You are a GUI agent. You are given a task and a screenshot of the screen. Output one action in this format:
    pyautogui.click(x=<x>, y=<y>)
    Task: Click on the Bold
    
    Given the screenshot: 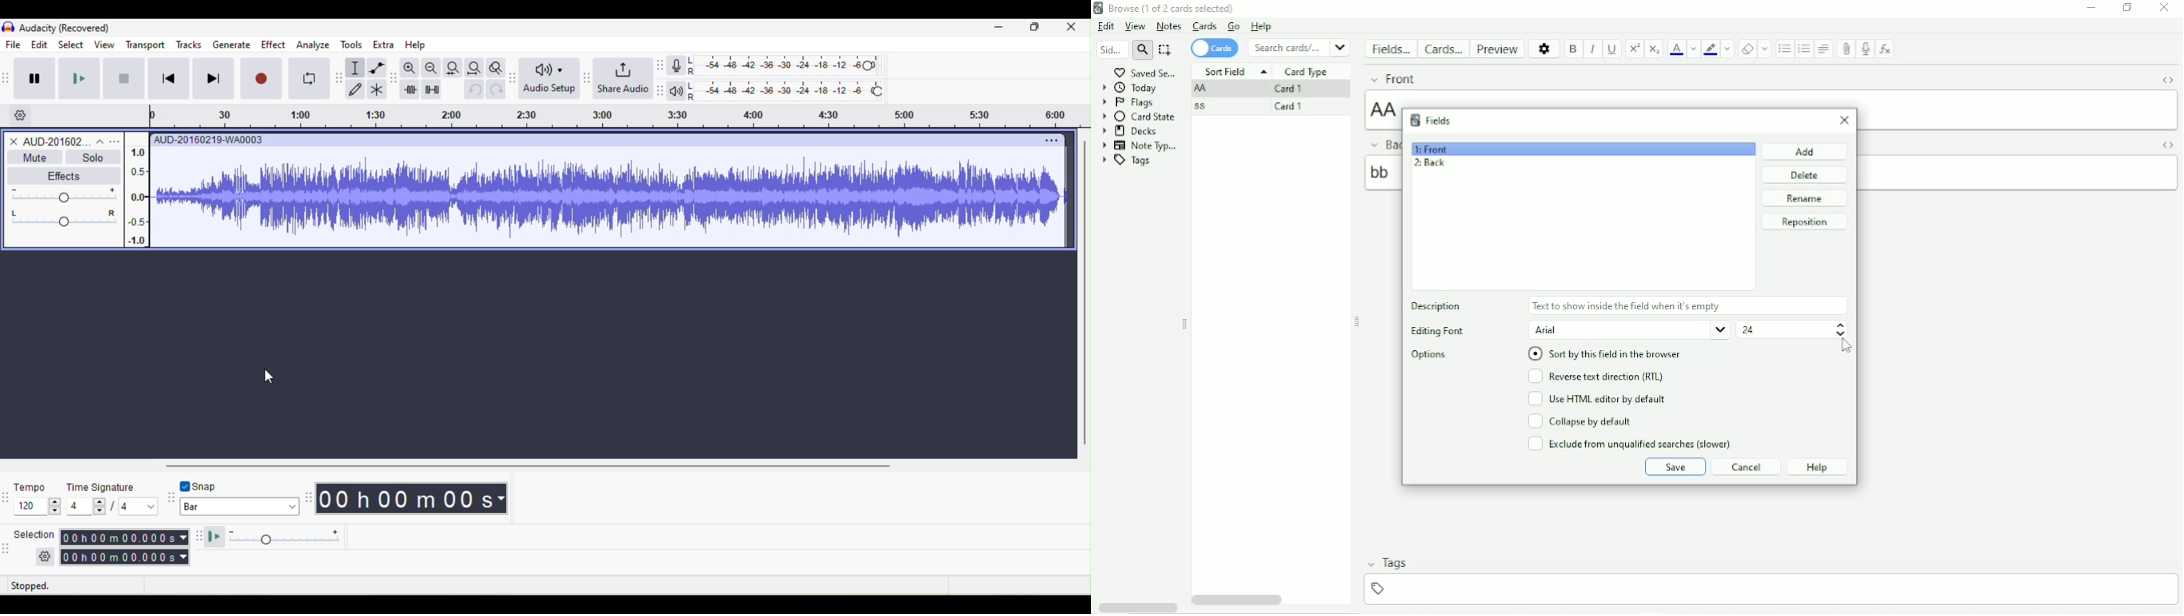 What is the action you would take?
    pyautogui.click(x=1574, y=49)
    